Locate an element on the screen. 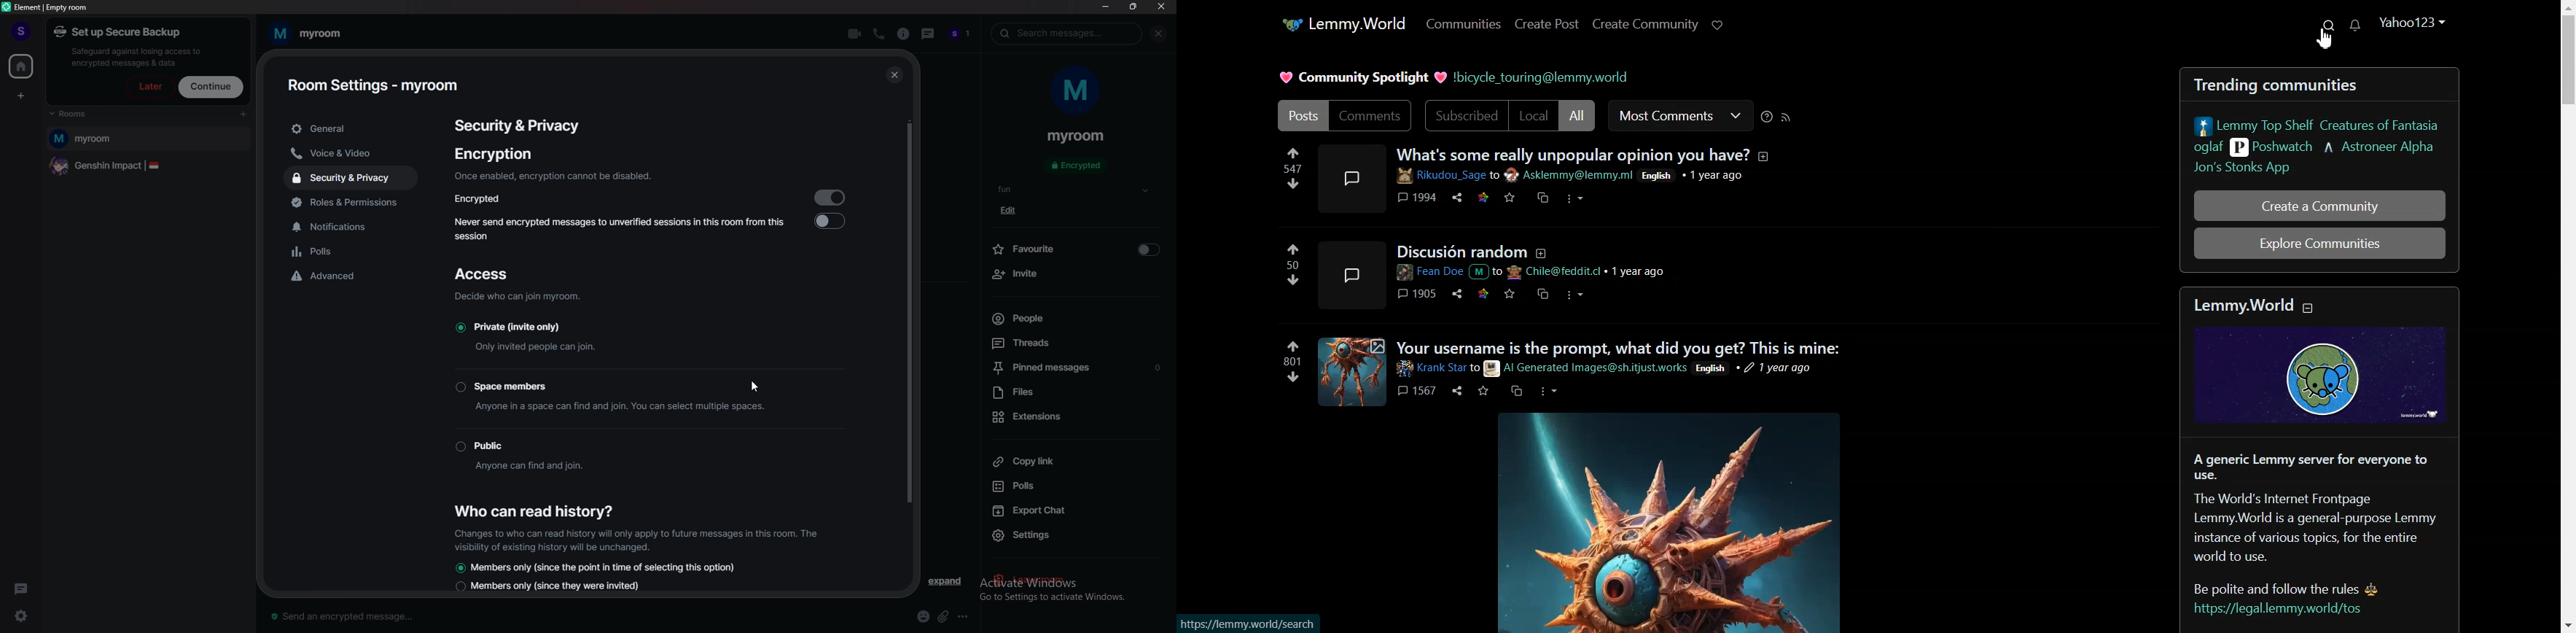 Image resolution: width=2576 pixels, height=644 pixels. activate windows is located at coordinates (1067, 580).